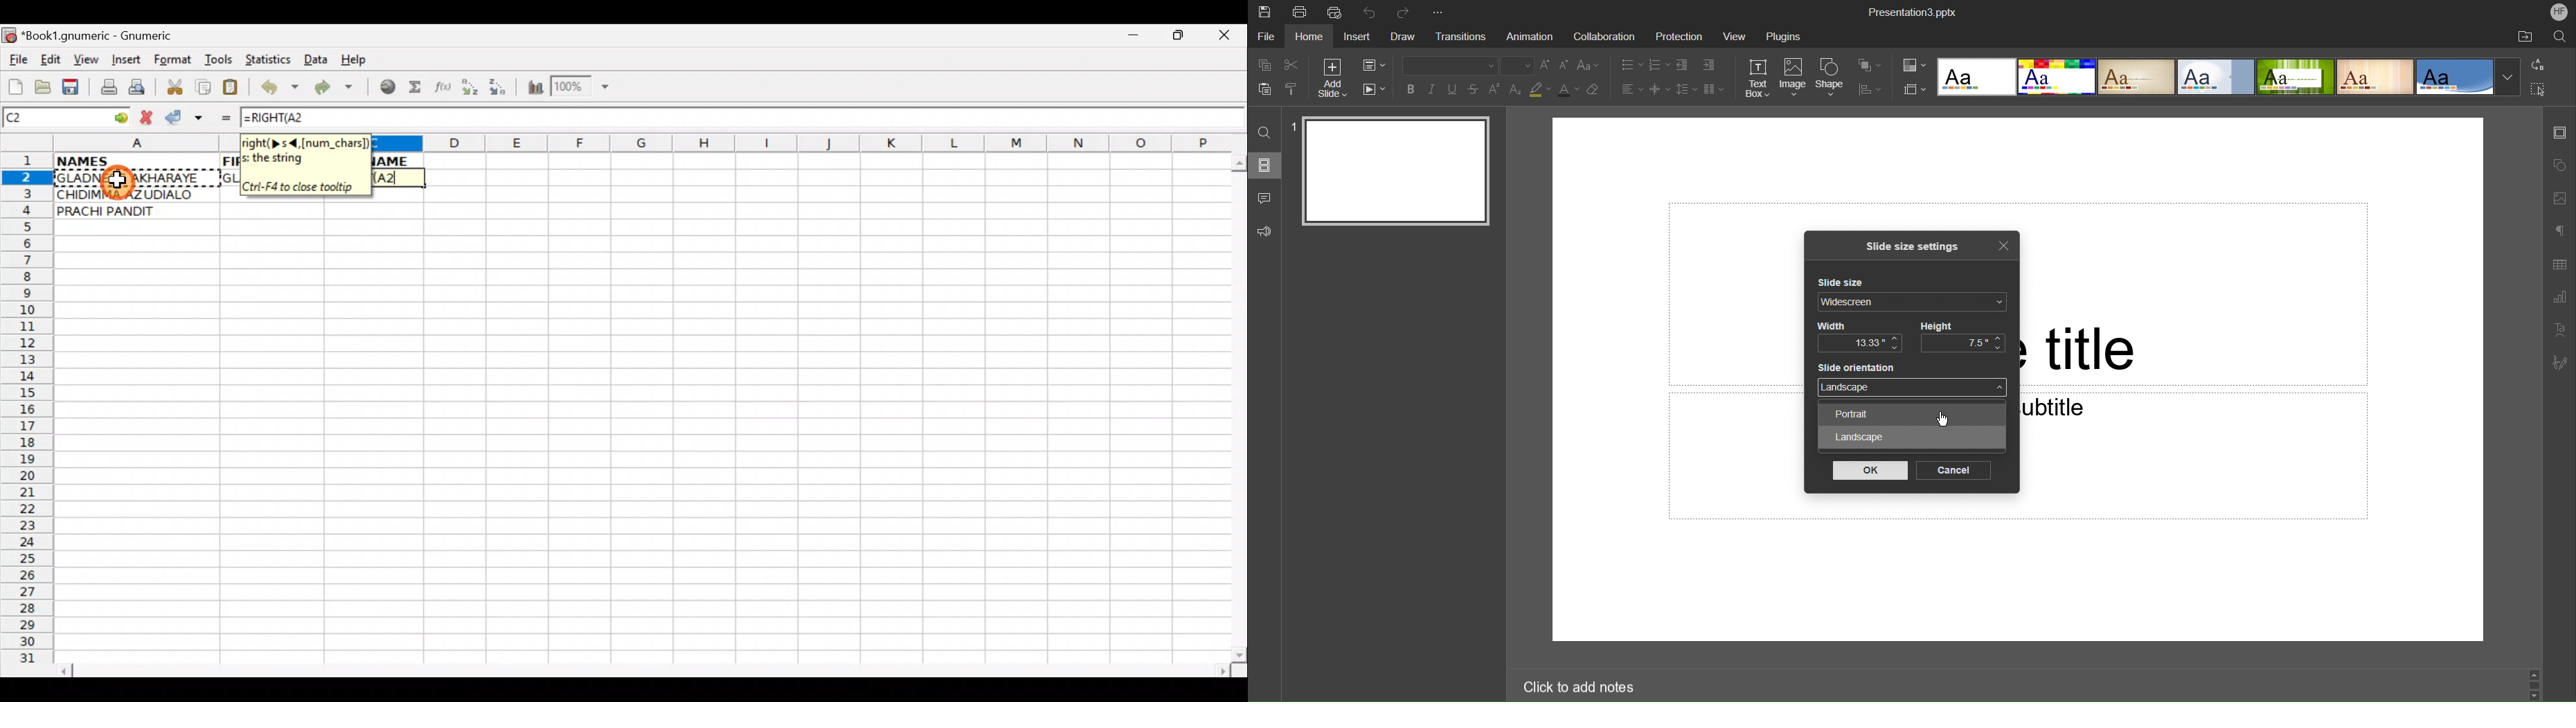 This screenshot has height=728, width=2576. Describe the element at coordinates (125, 60) in the screenshot. I see `Insert` at that location.